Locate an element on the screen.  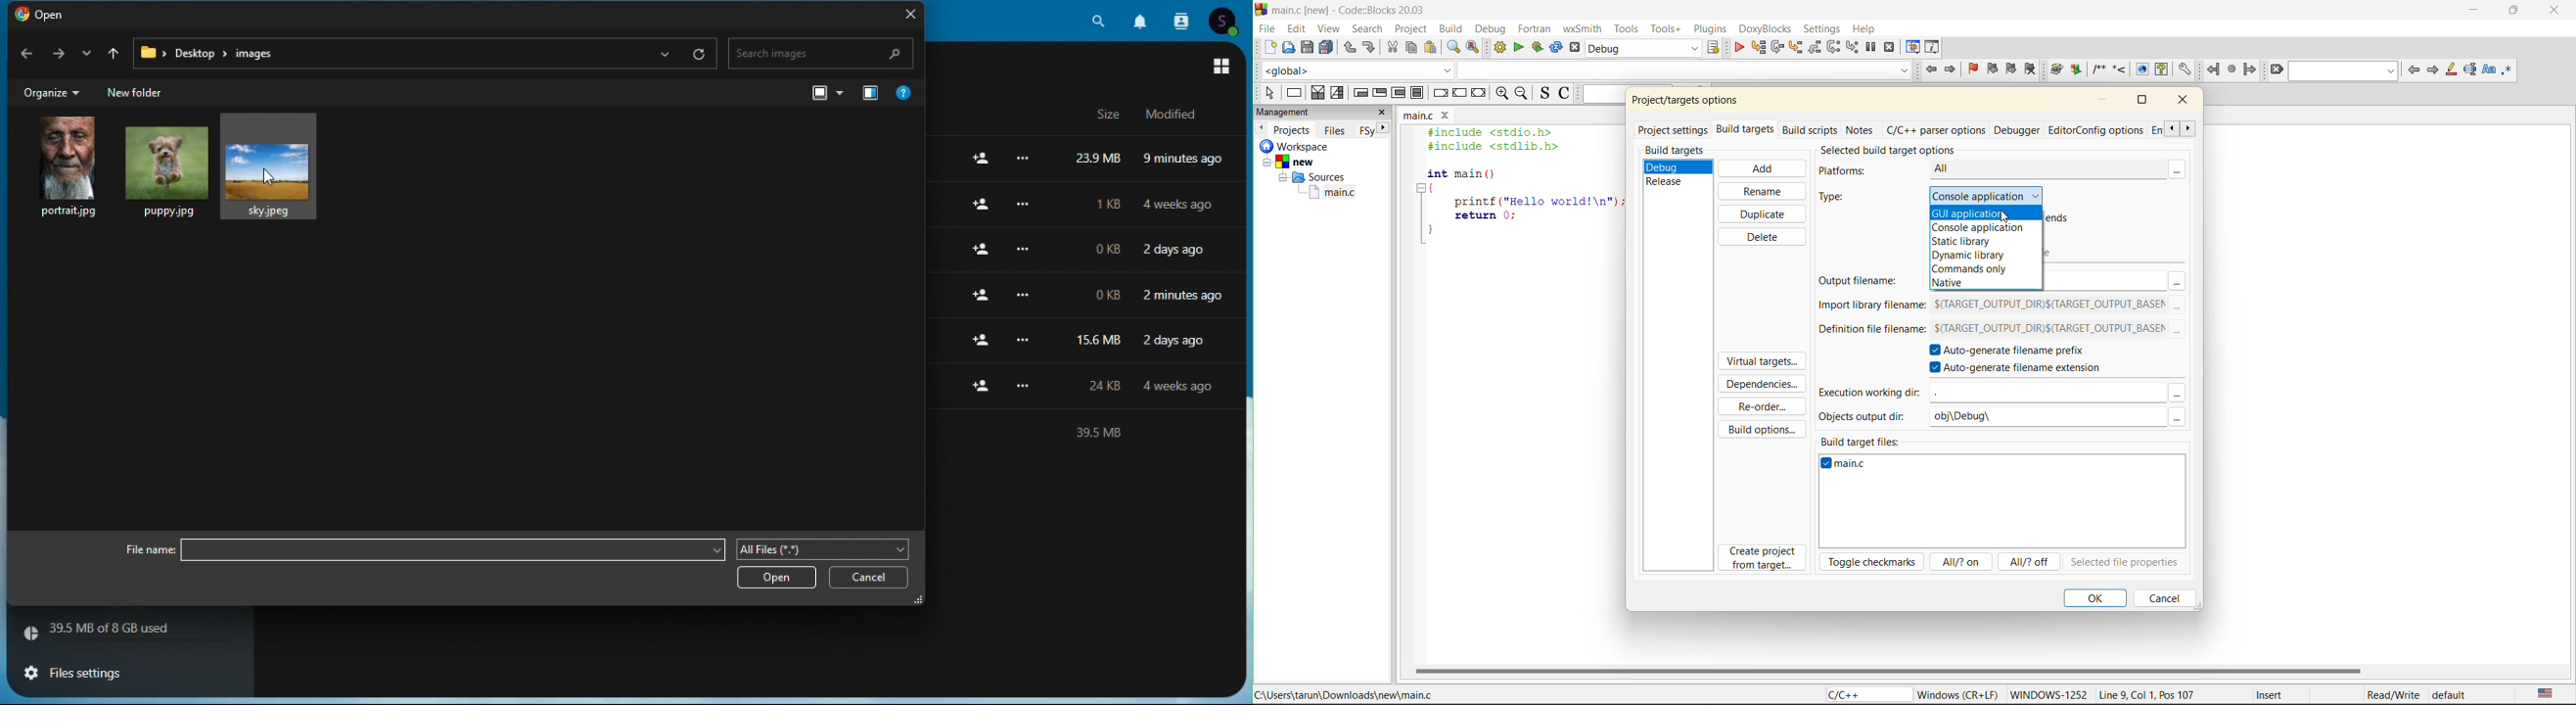
break instruction is located at coordinates (1440, 94).